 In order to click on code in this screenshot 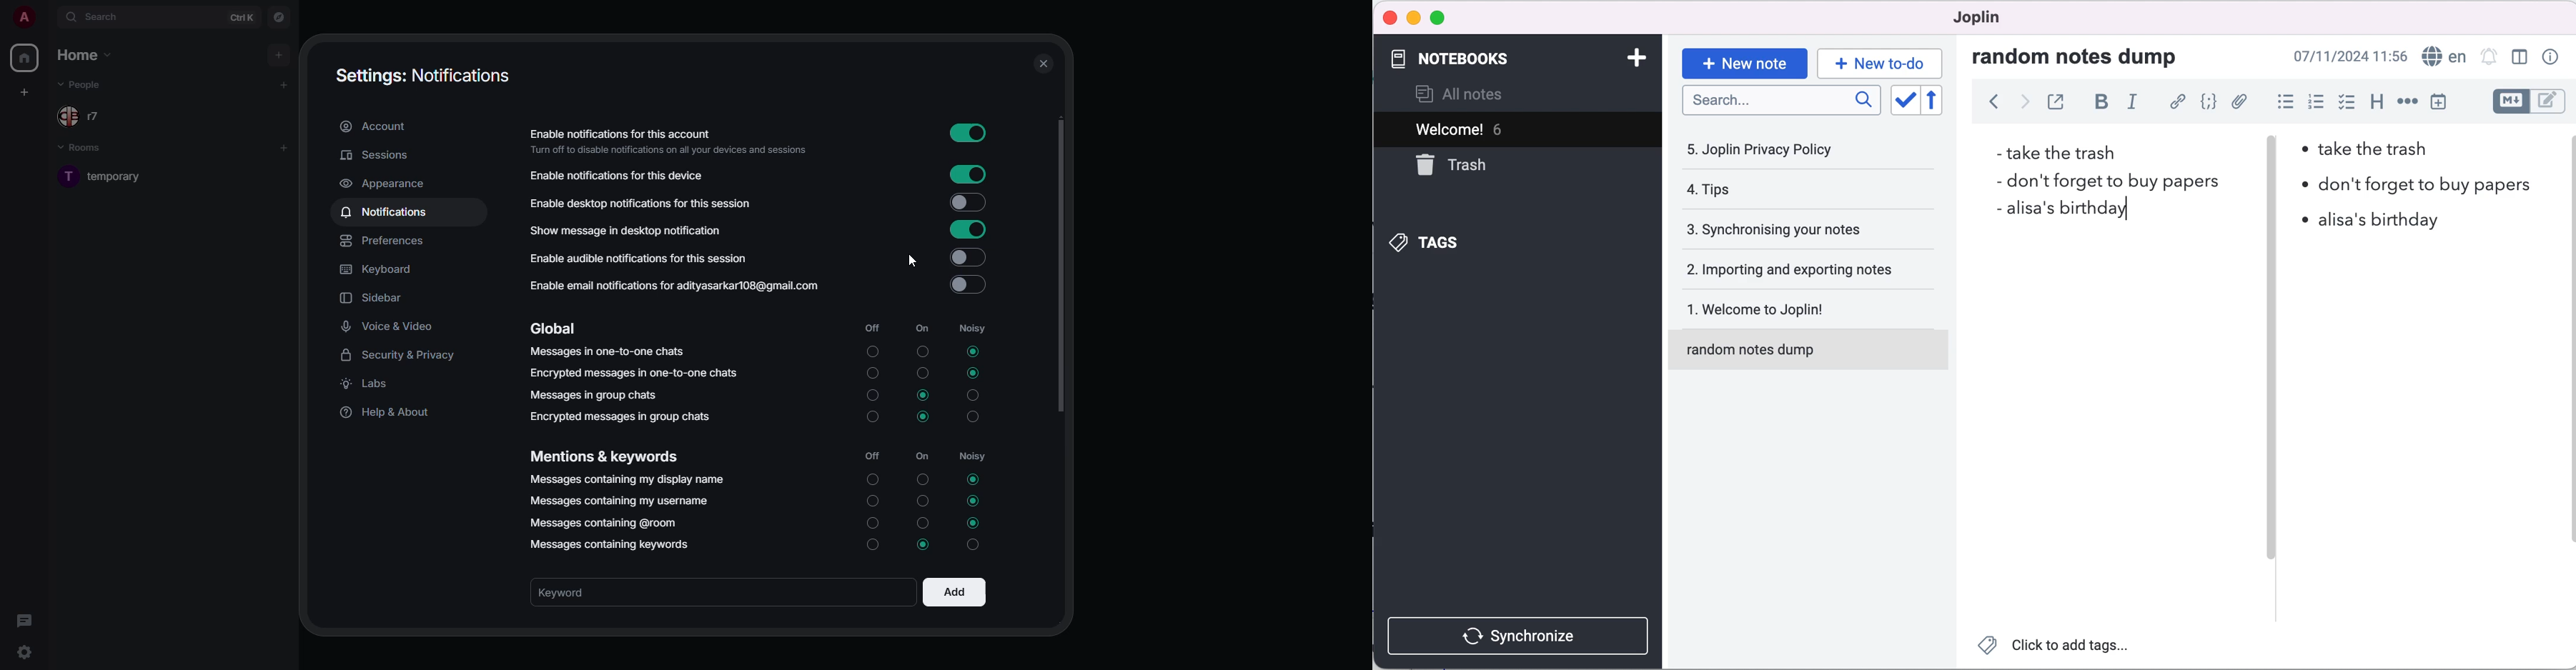, I will do `click(2206, 103)`.